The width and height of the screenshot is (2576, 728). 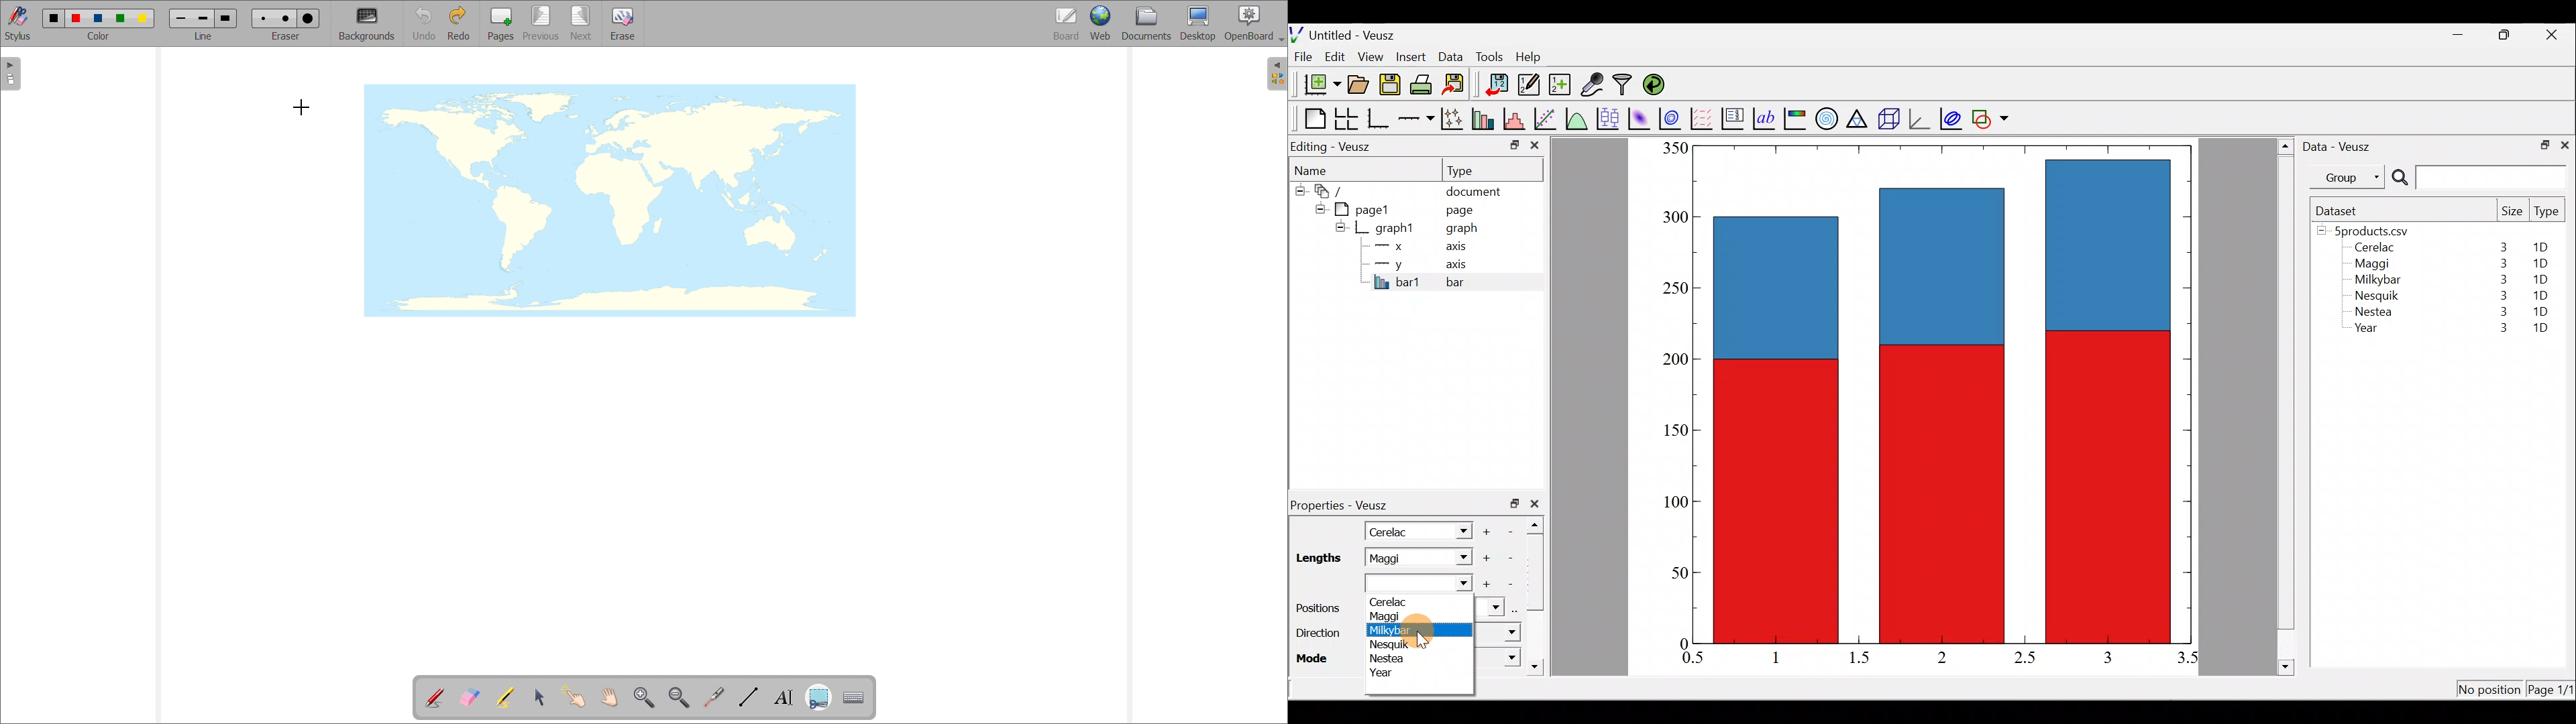 What do you see at coordinates (1991, 117) in the screenshot?
I see `Add a shape to the plot.` at bounding box center [1991, 117].